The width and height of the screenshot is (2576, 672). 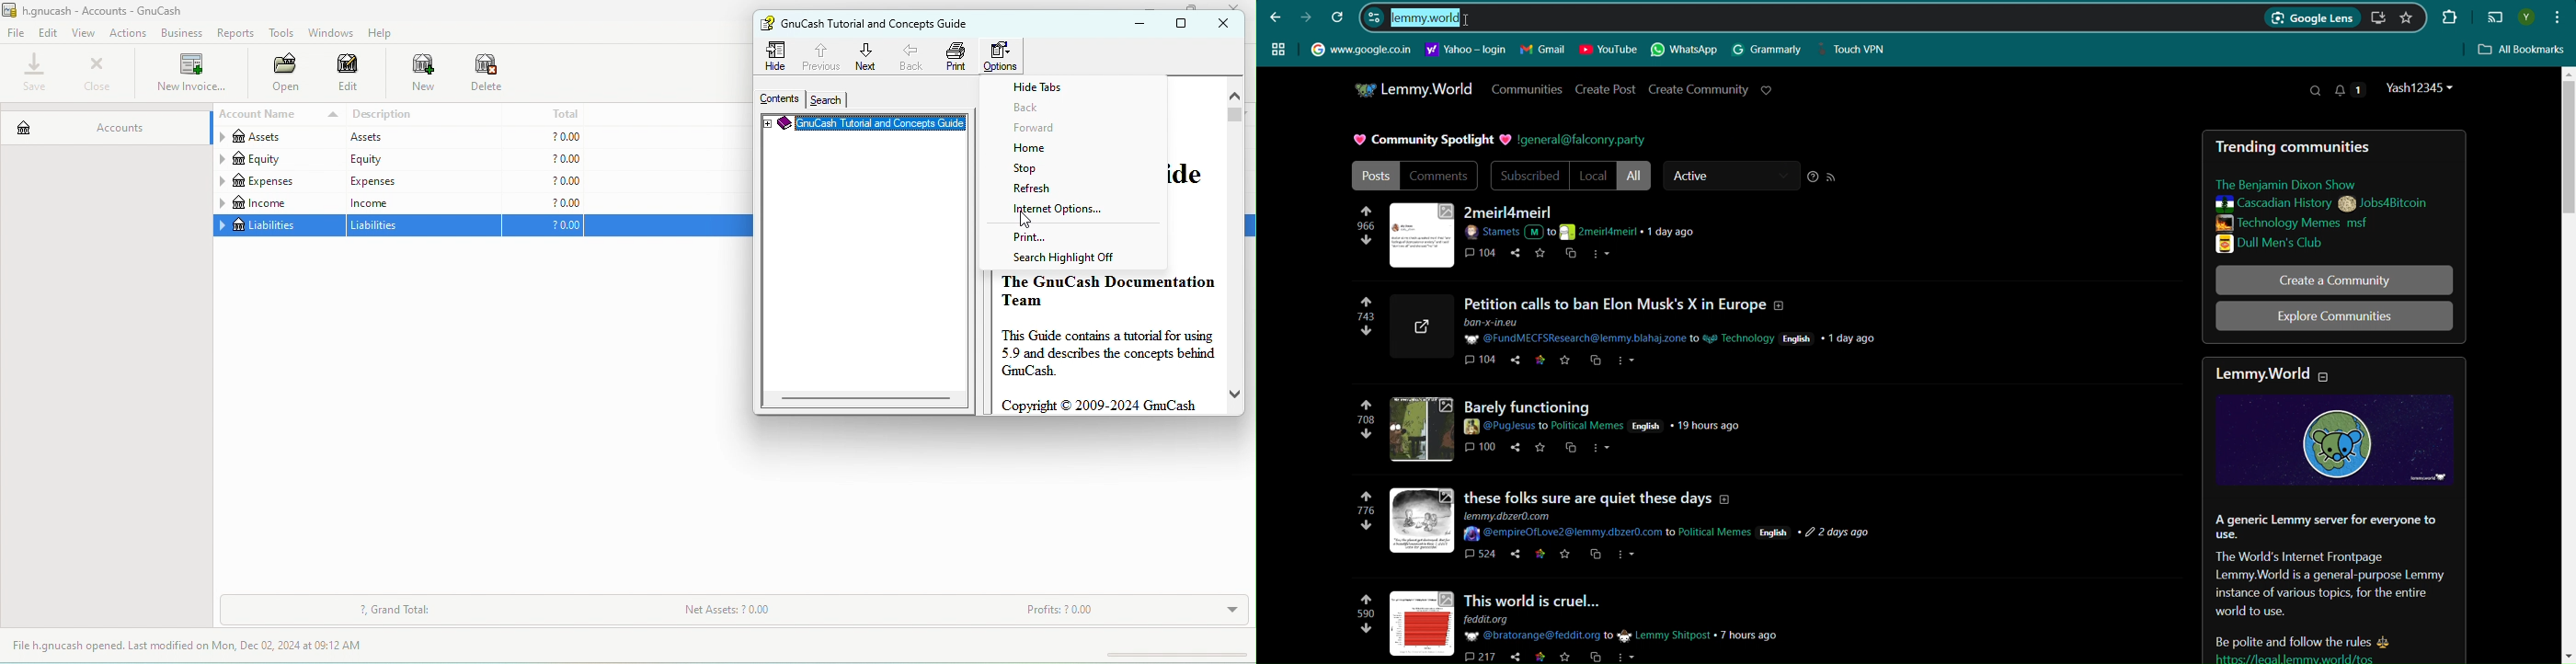 I want to click on the gnu cash documentation team, so click(x=1108, y=290).